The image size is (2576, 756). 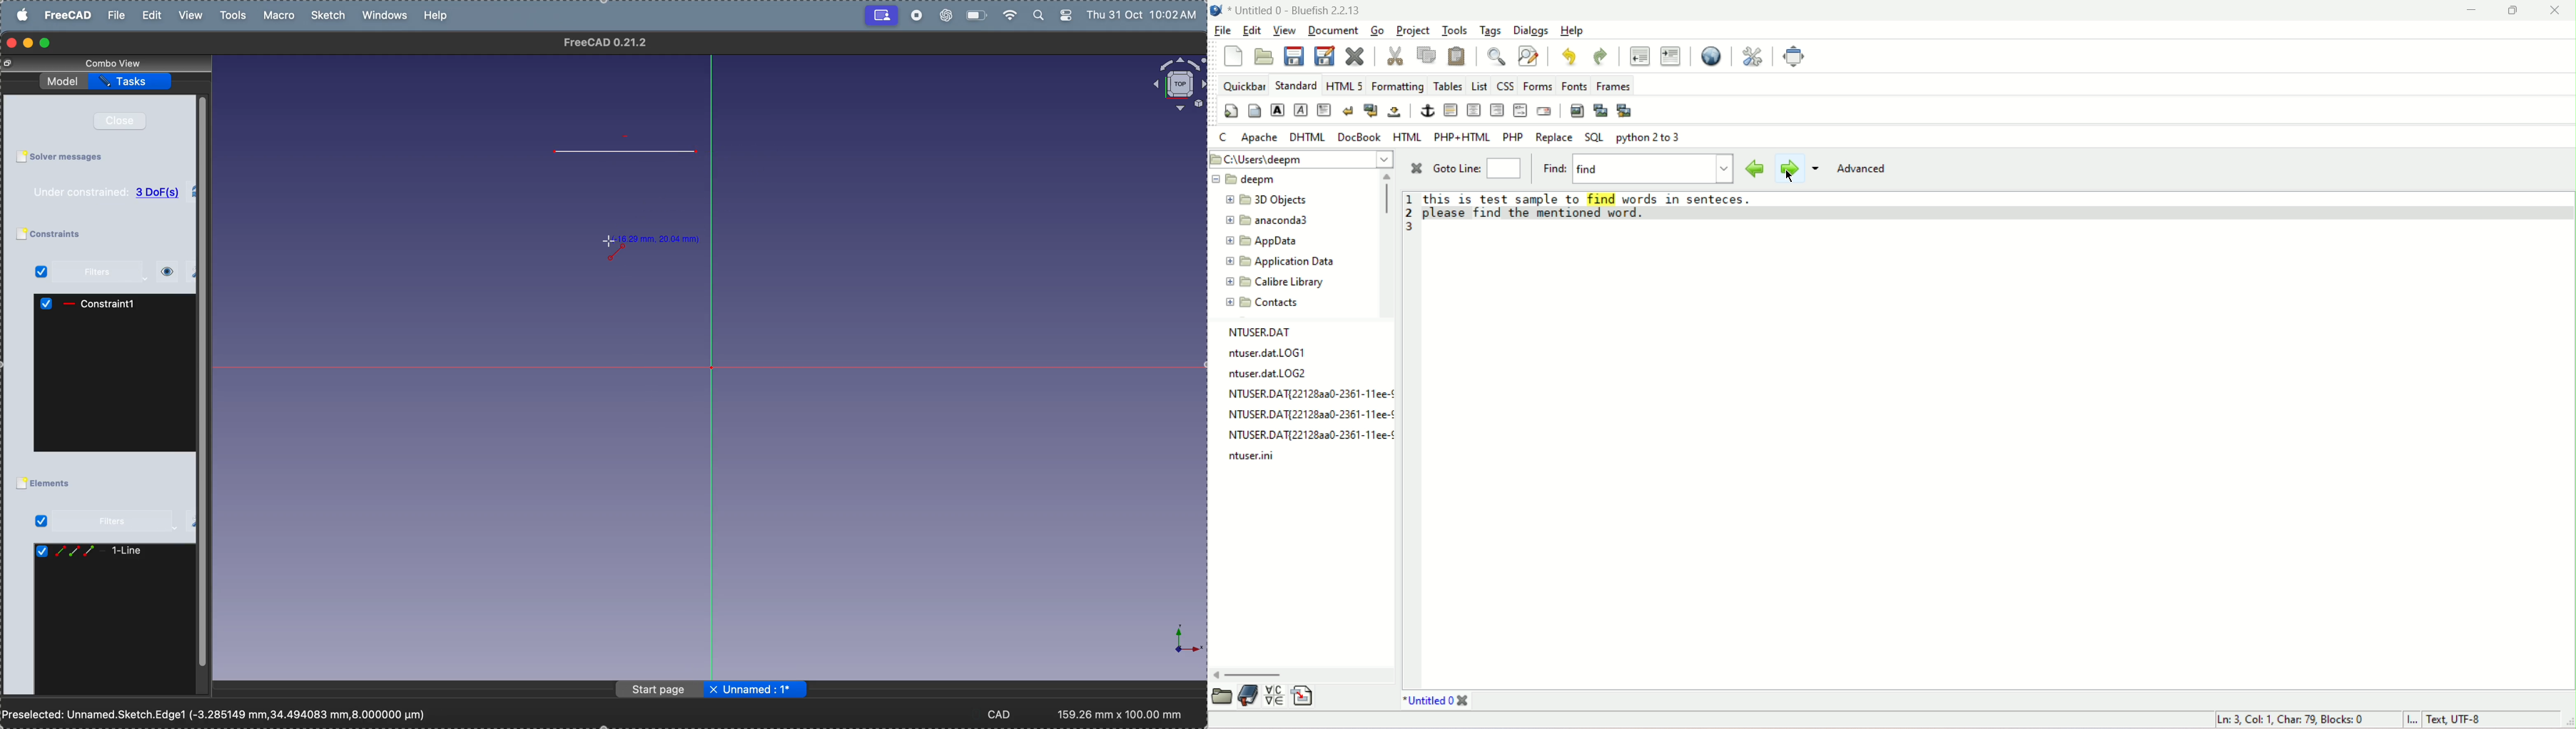 What do you see at coordinates (1596, 205) in the screenshot?
I see `this 1s test sample to ] words 1n senteces.
please find the mentioned word.` at bounding box center [1596, 205].